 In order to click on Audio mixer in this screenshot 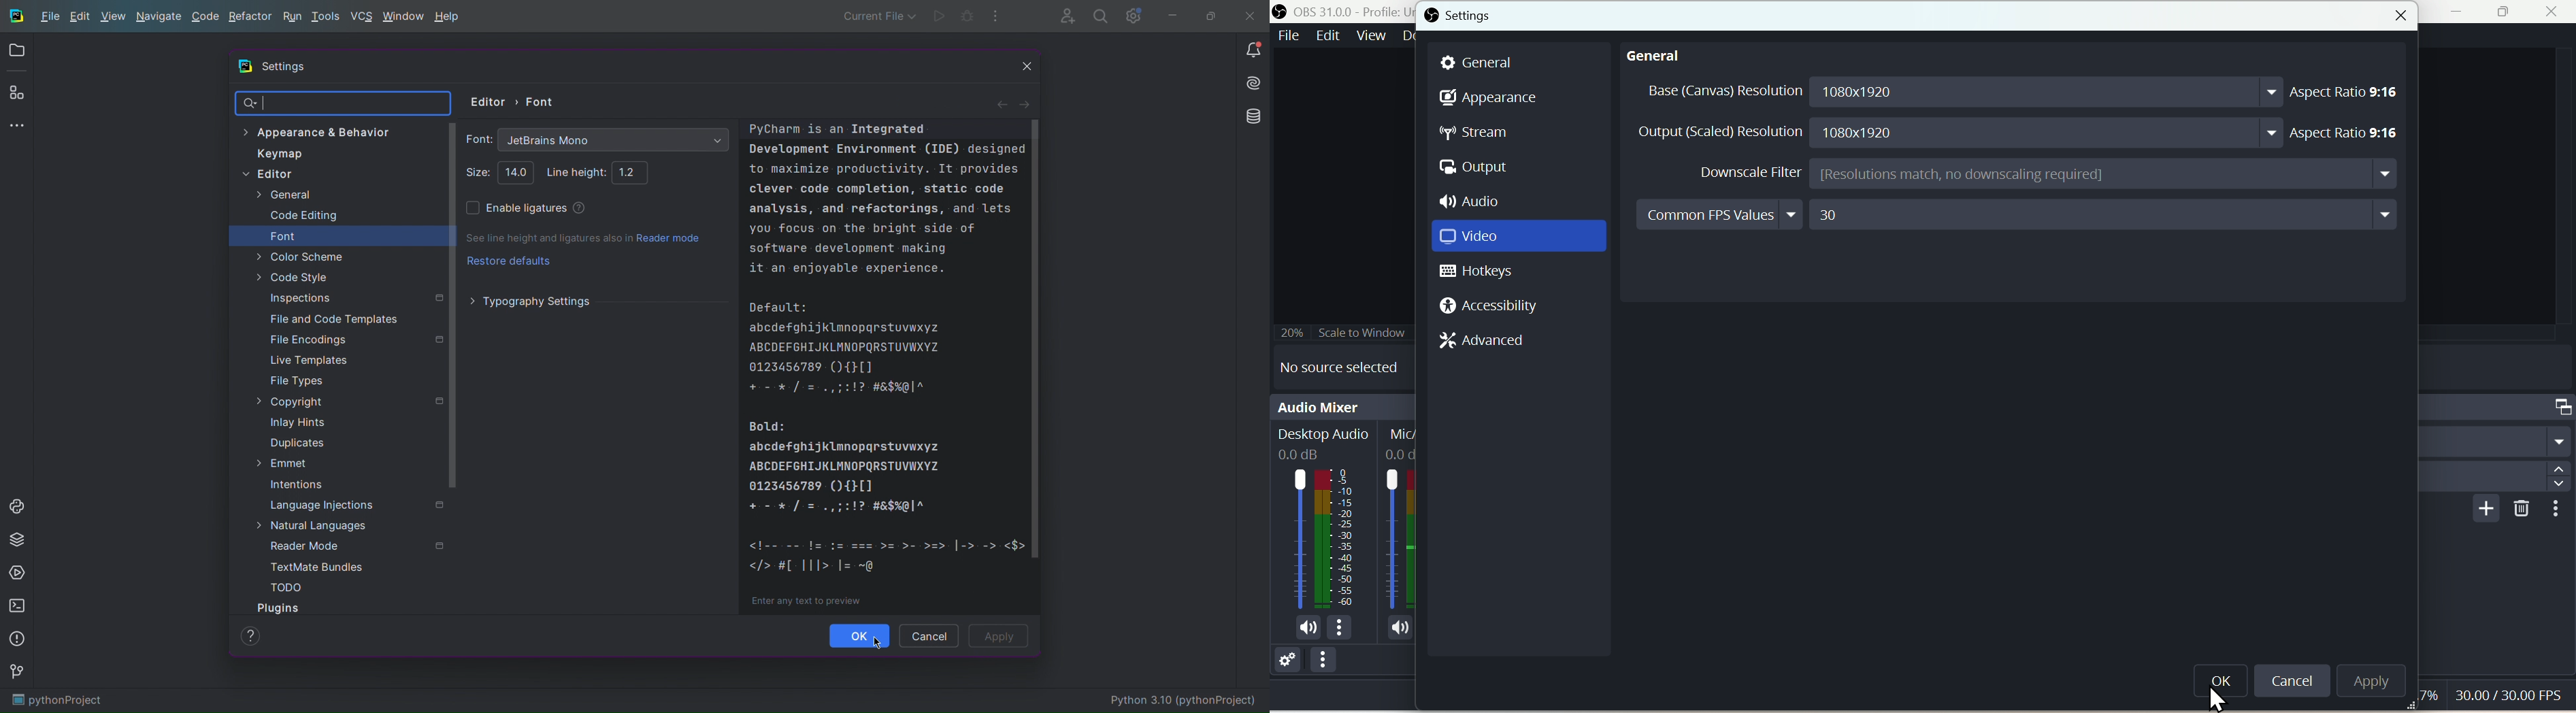, I will do `click(1342, 405)`.